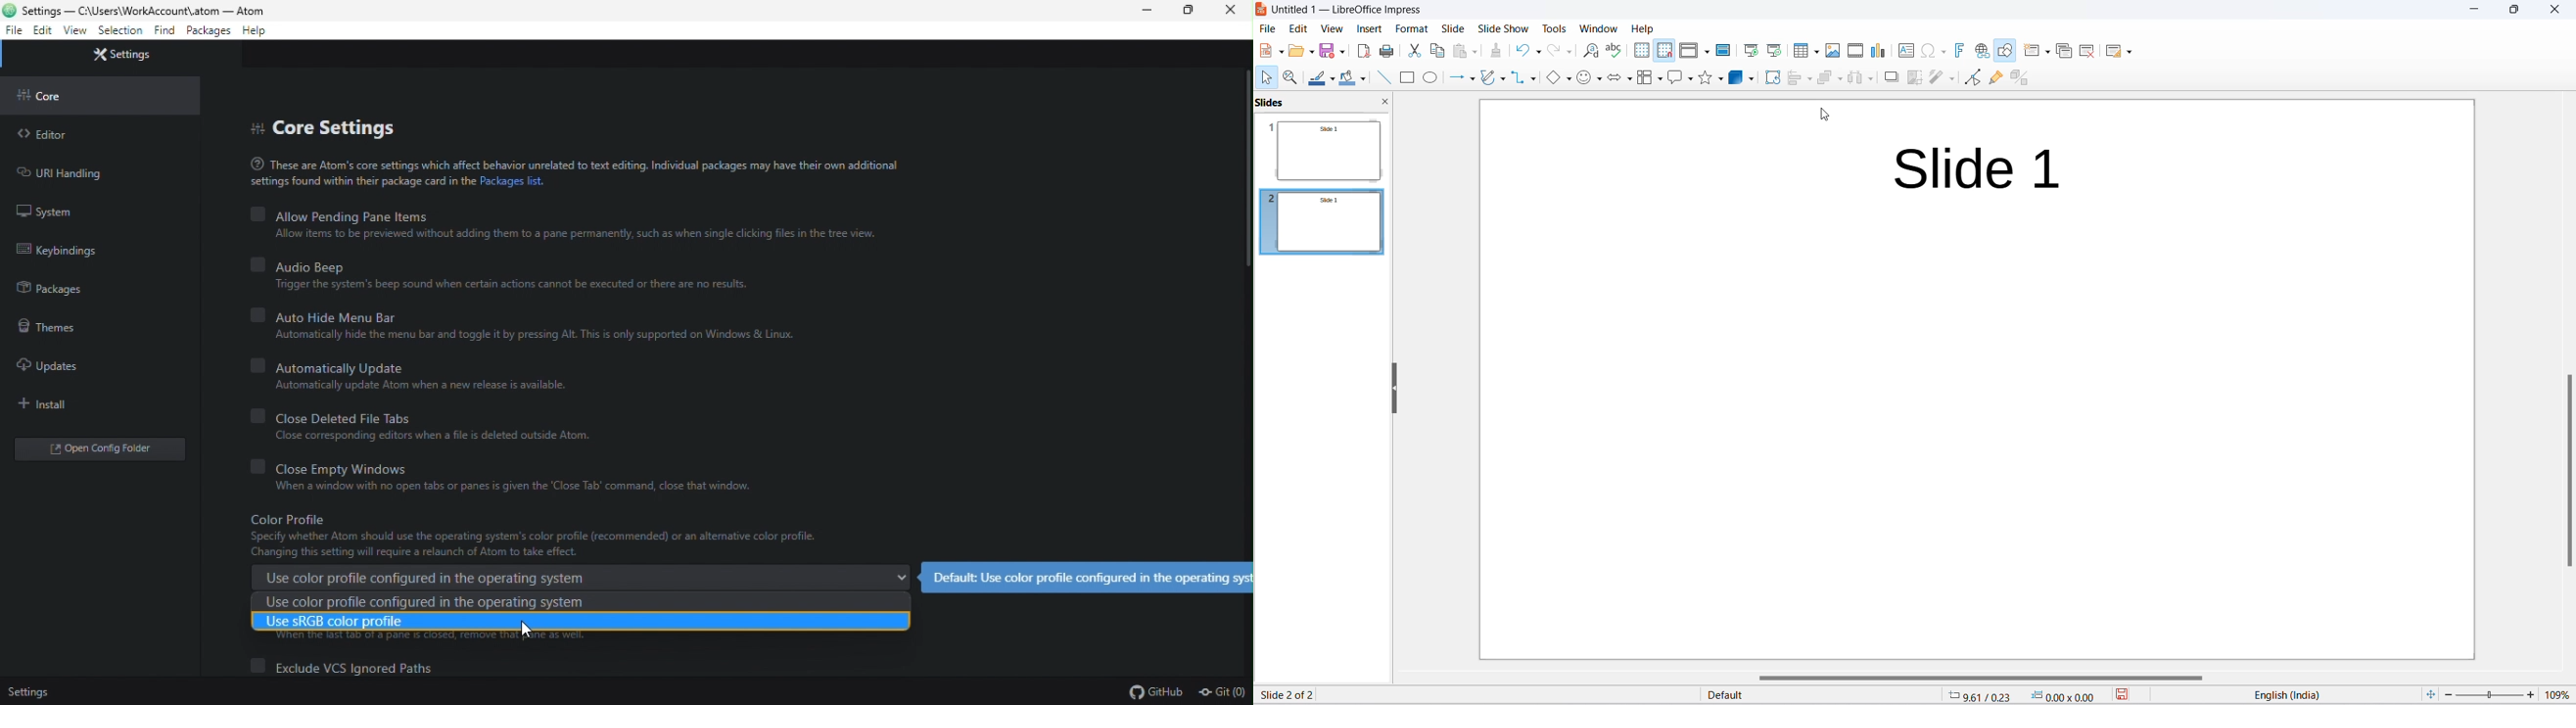  I want to click on view, so click(1331, 27).